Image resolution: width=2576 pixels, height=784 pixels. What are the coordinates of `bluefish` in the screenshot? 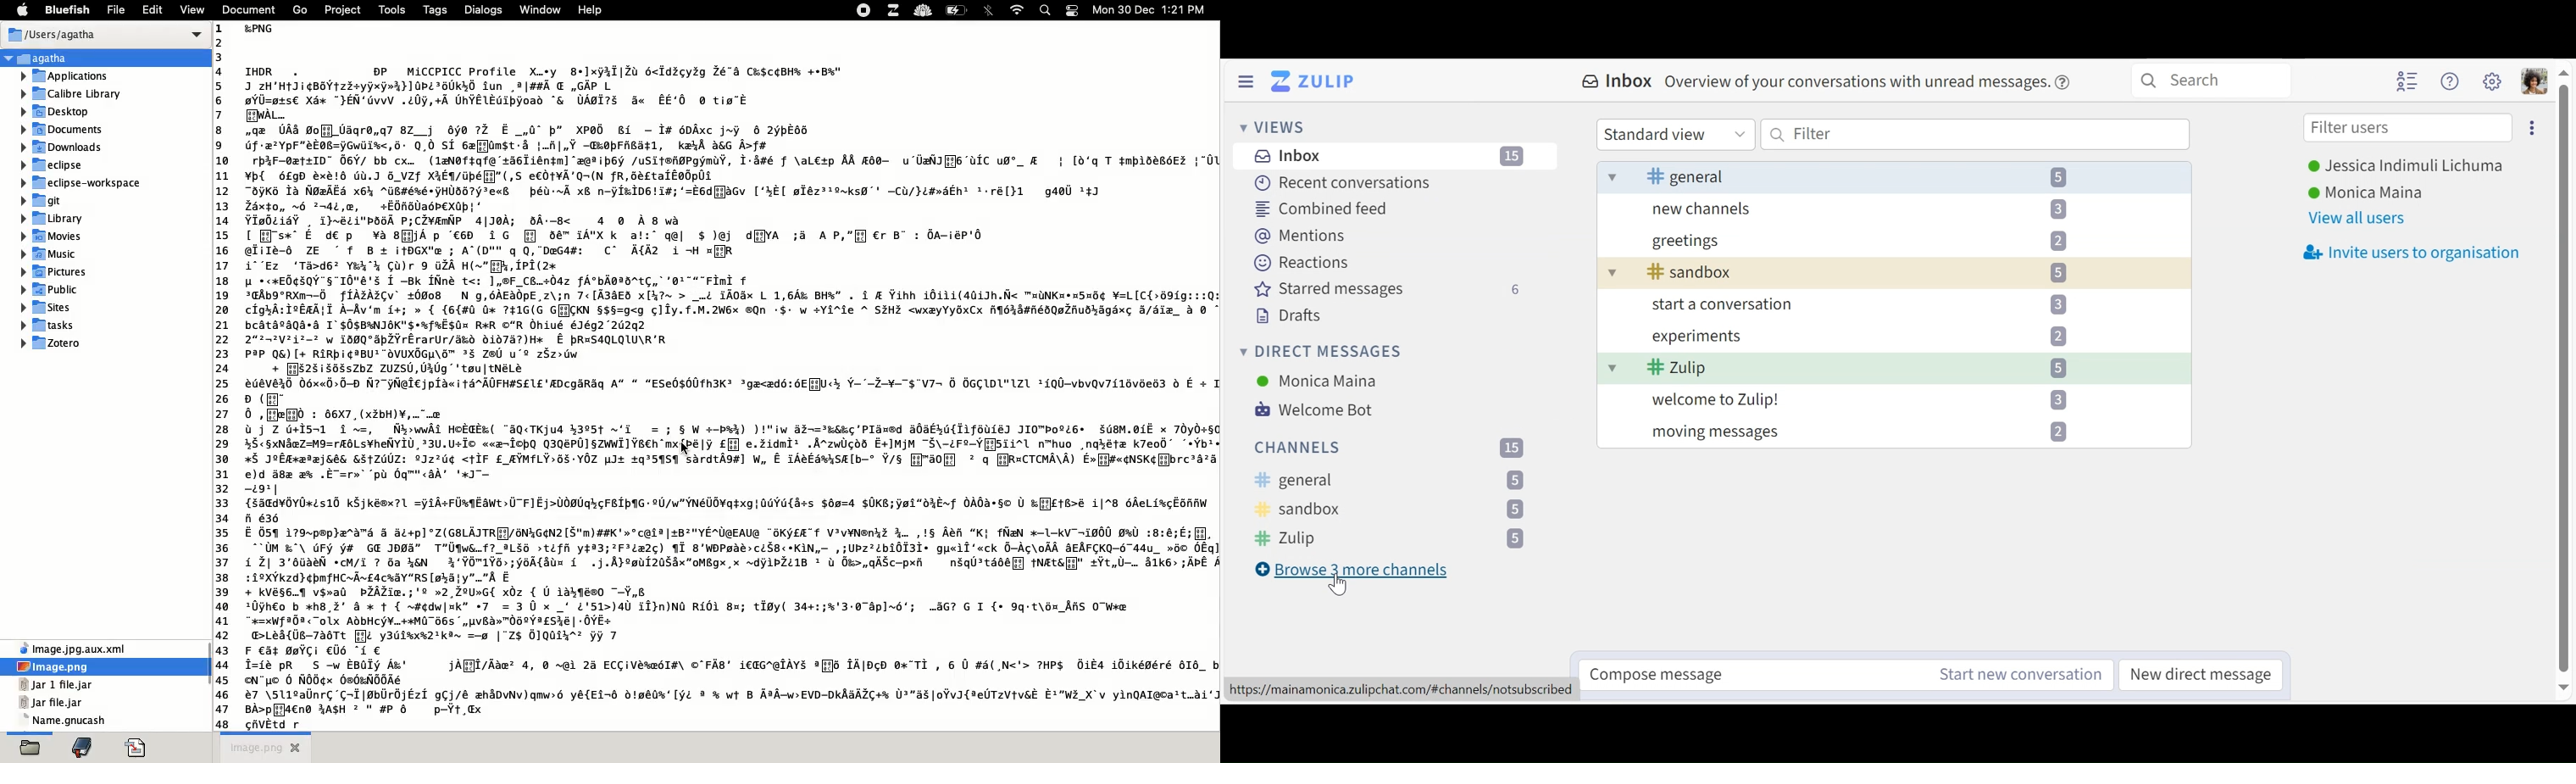 It's located at (67, 10).